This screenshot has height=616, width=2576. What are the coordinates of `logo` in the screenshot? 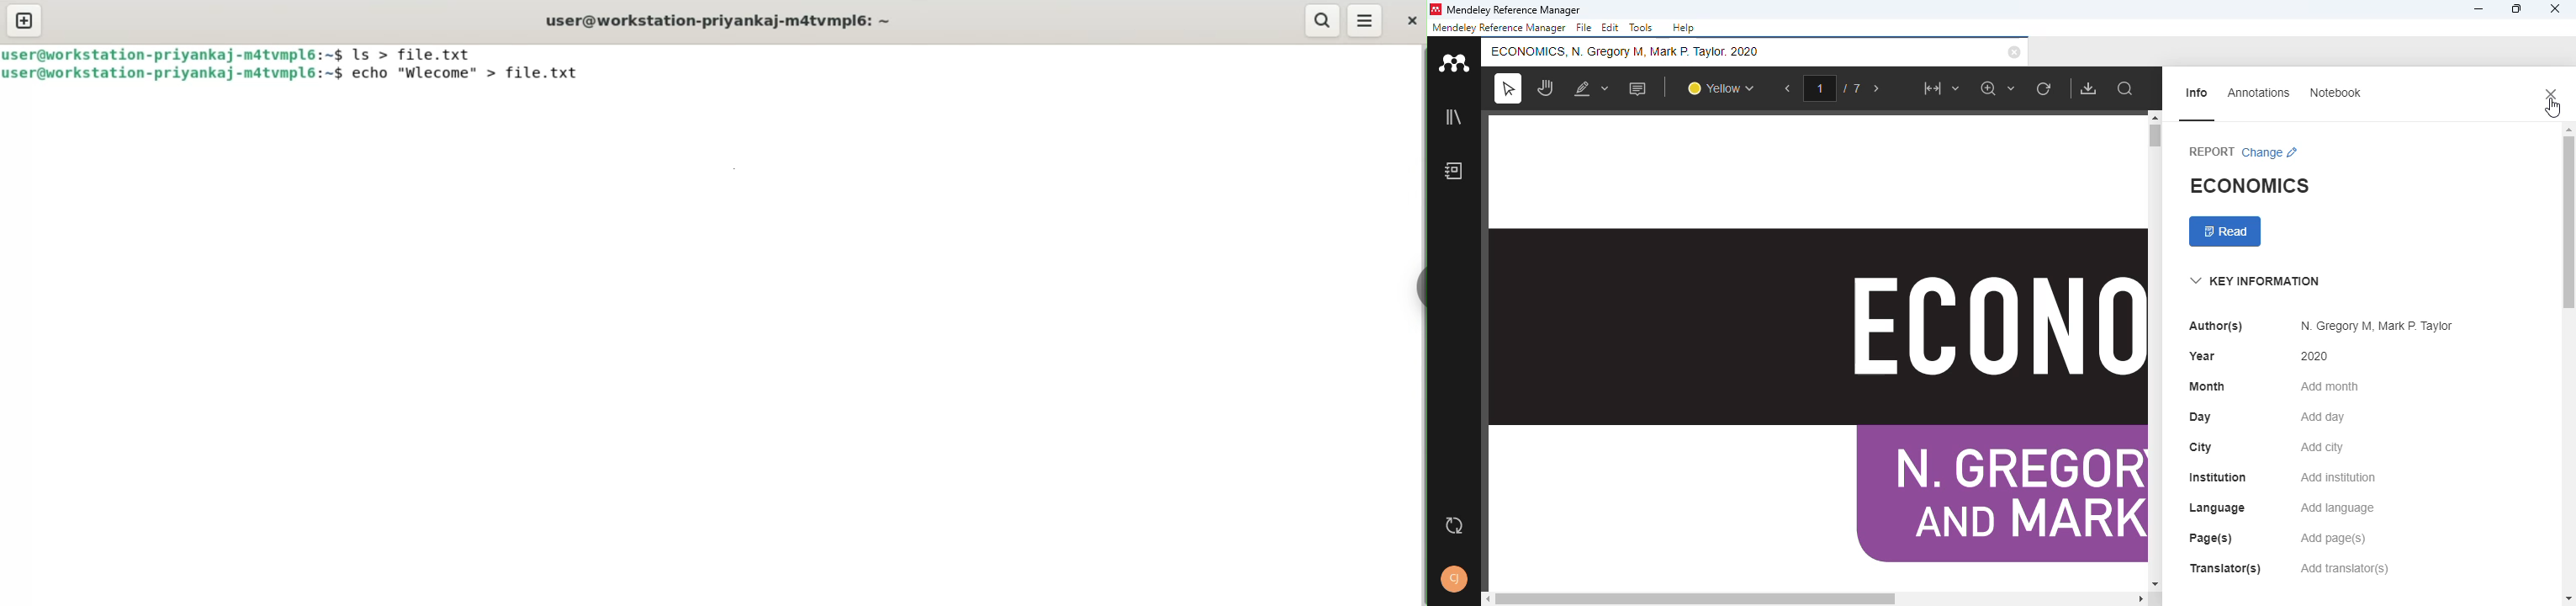 It's located at (1453, 62).